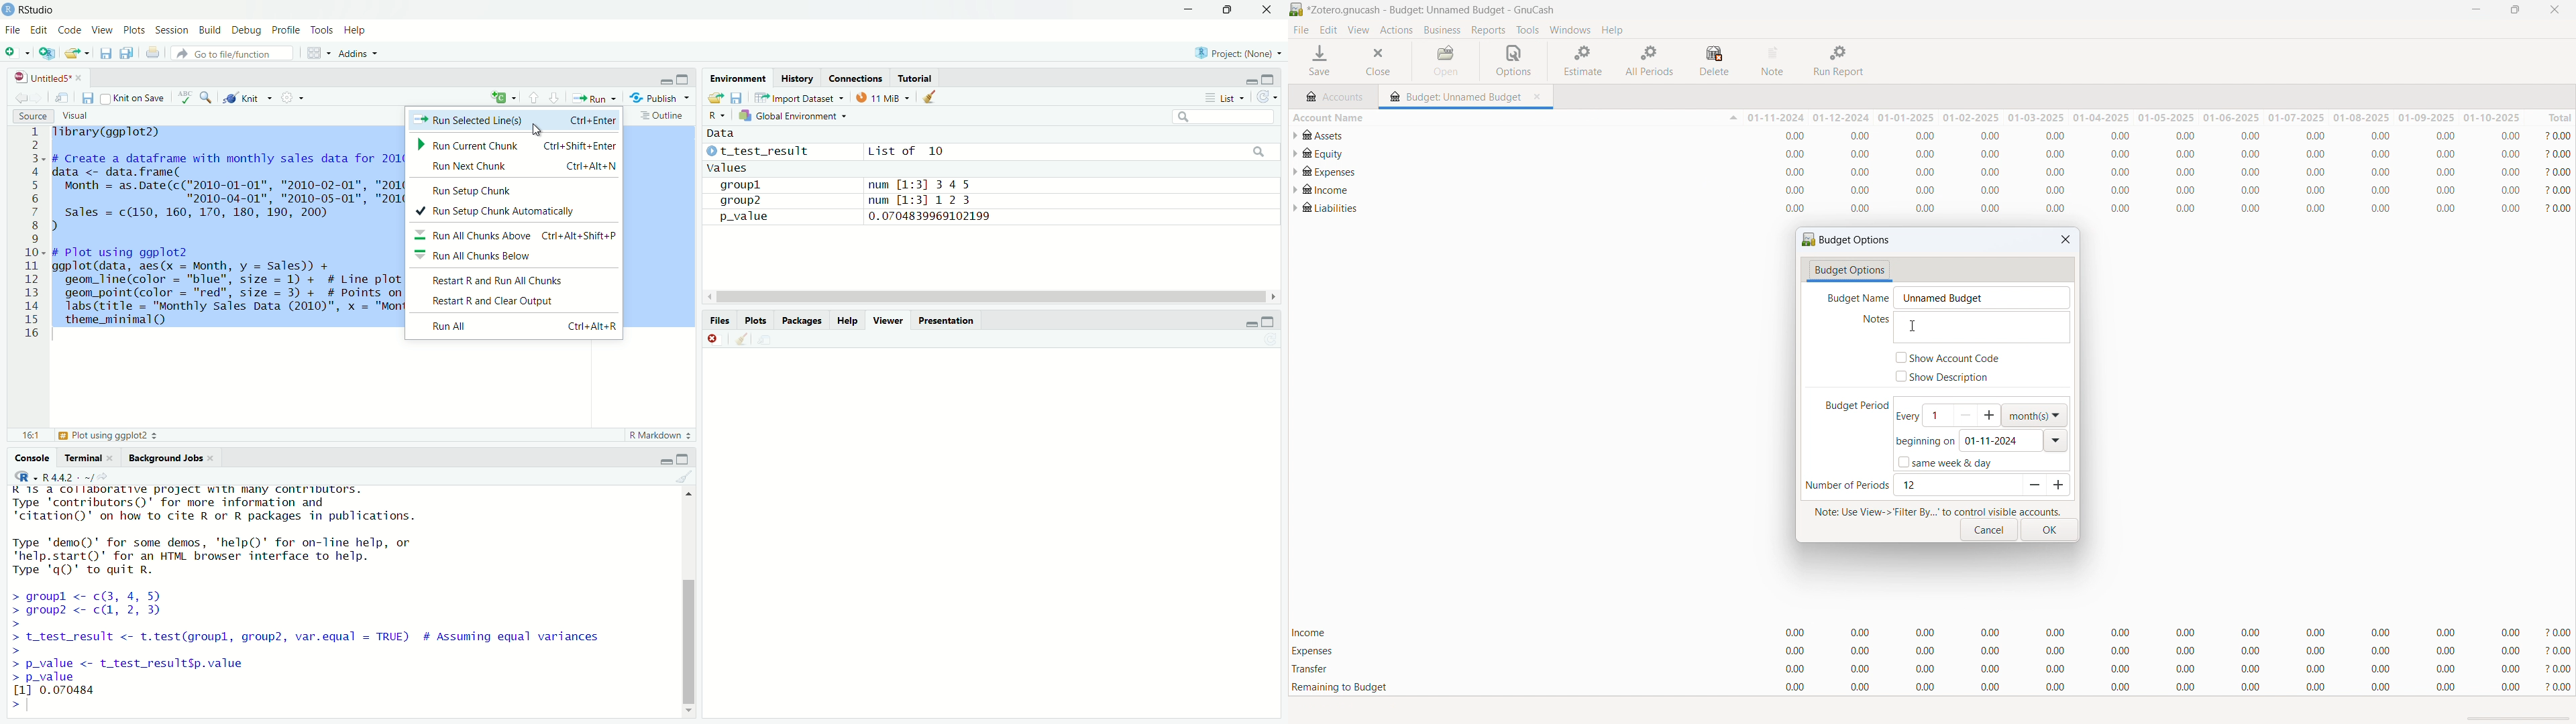  I want to click on Terminal, so click(87, 456).